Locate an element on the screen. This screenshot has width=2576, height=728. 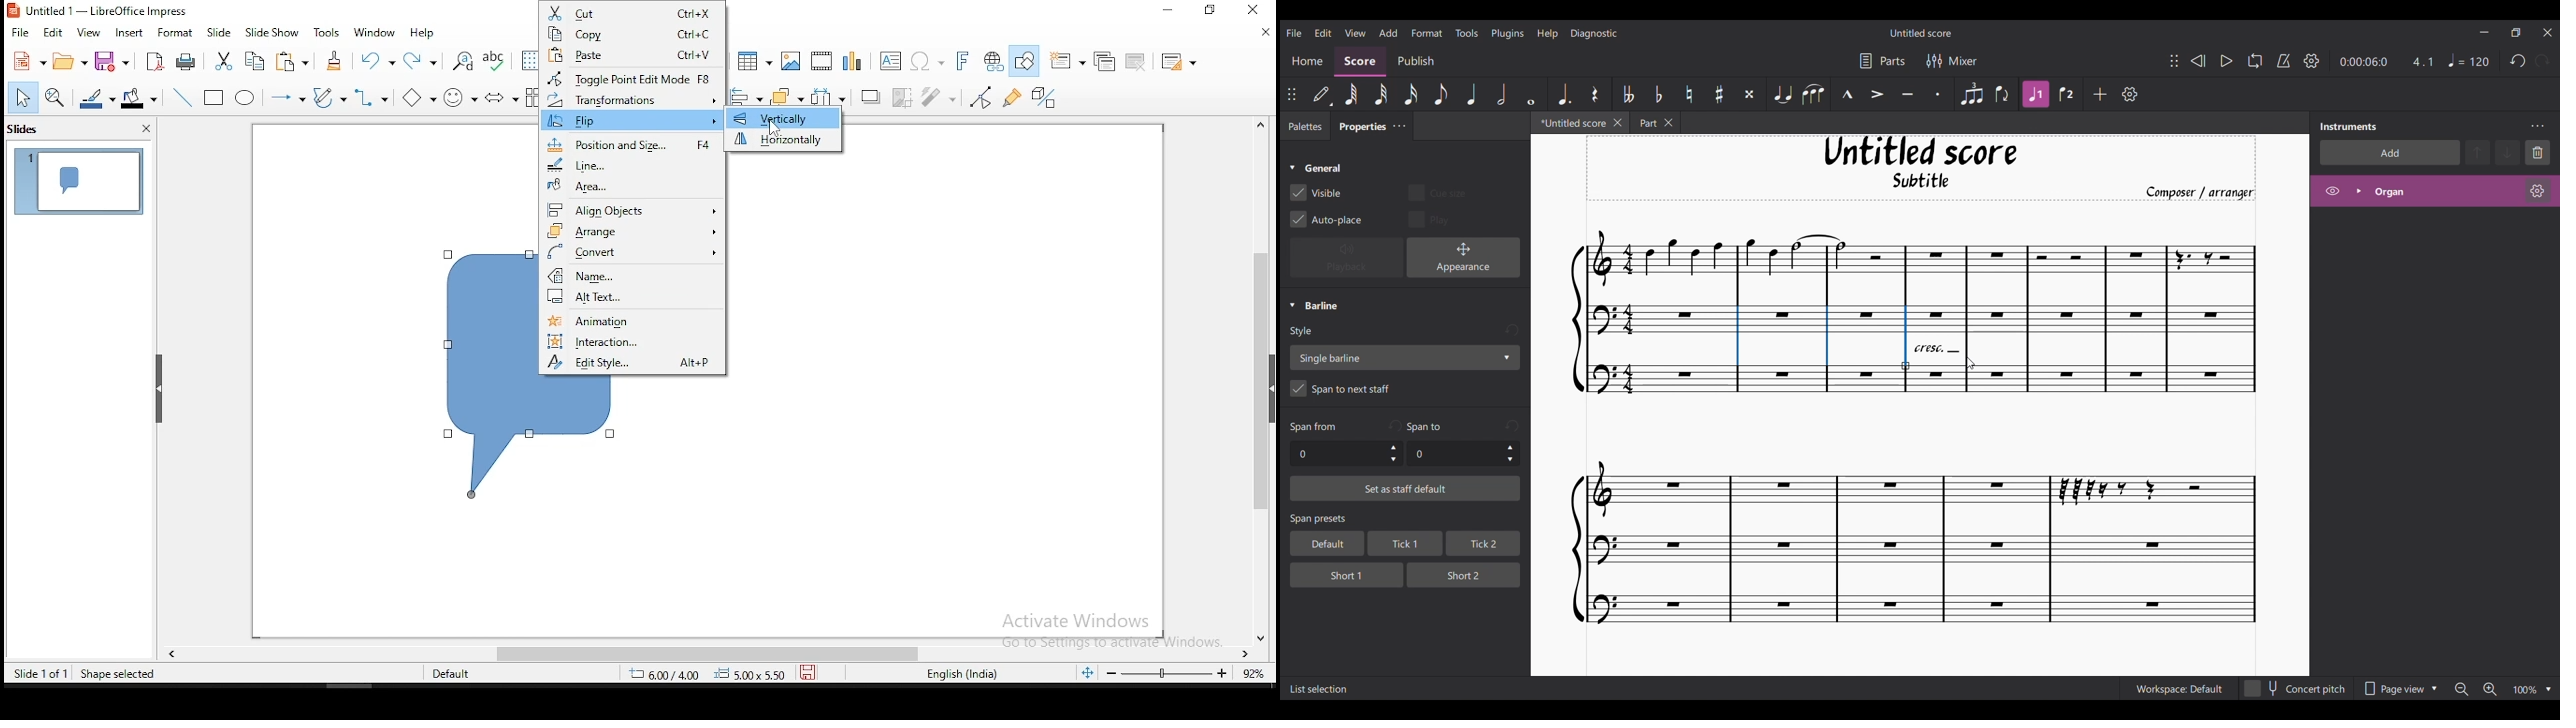
Tie is located at coordinates (1782, 94).